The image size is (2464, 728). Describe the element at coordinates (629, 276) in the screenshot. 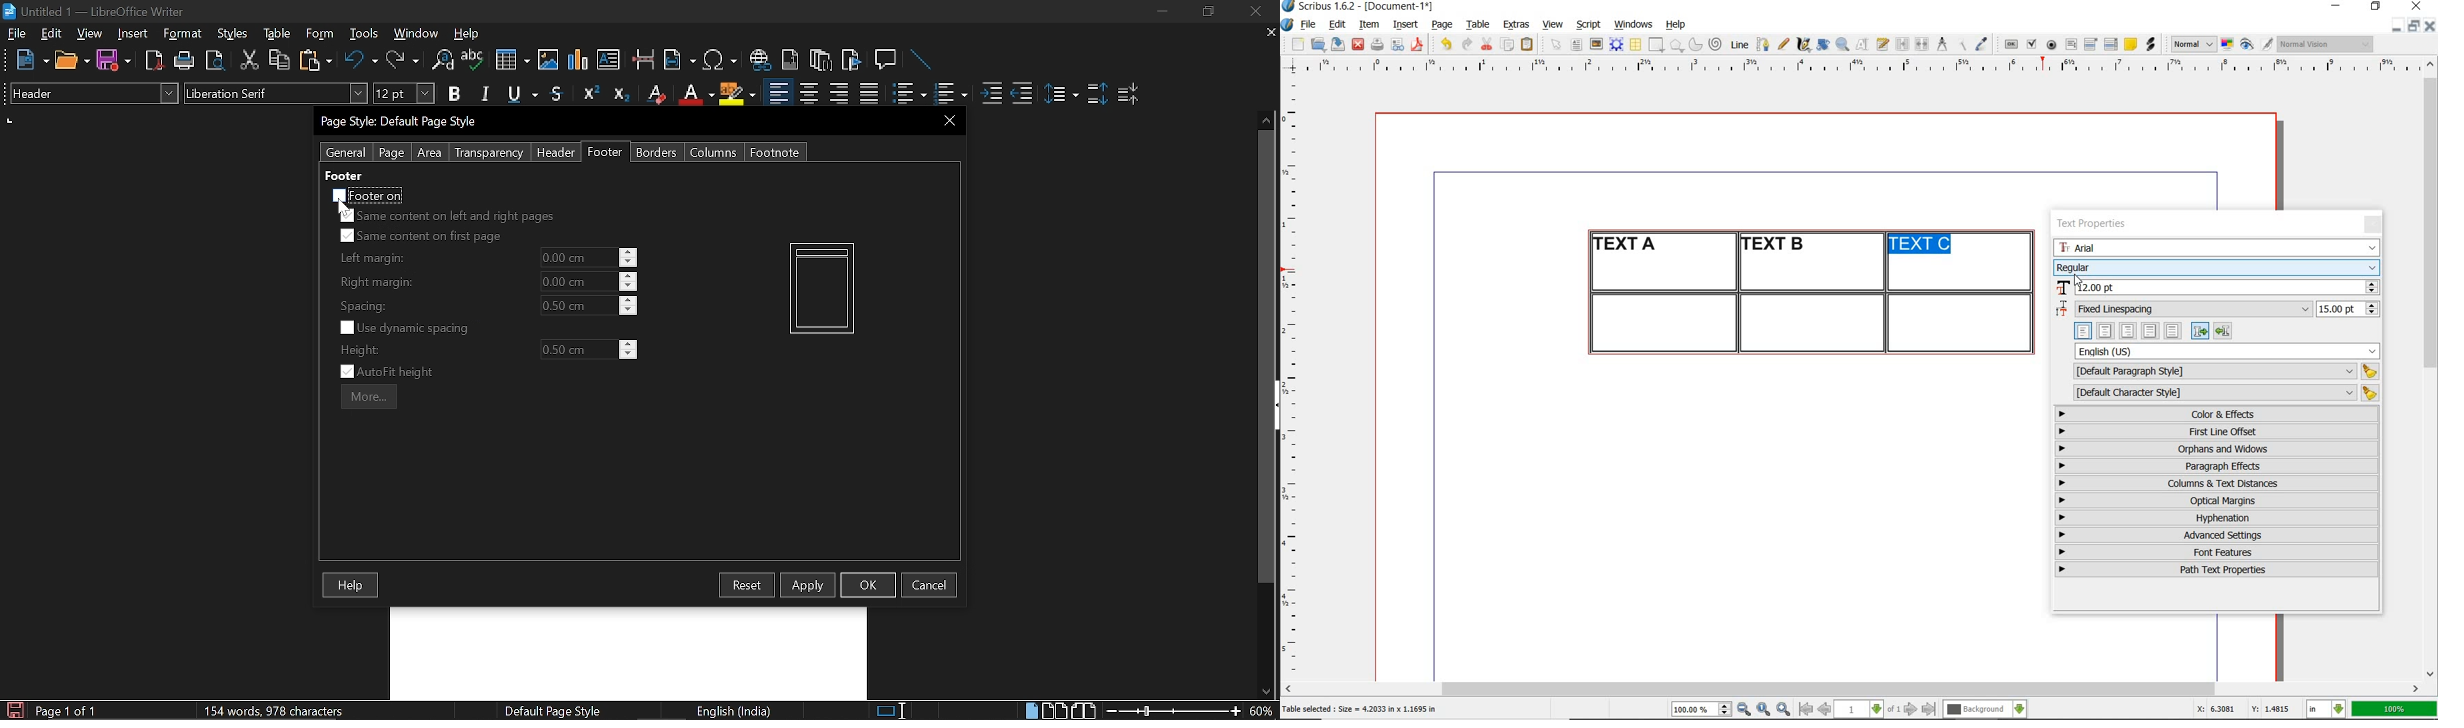

I see `increase right margin` at that location.